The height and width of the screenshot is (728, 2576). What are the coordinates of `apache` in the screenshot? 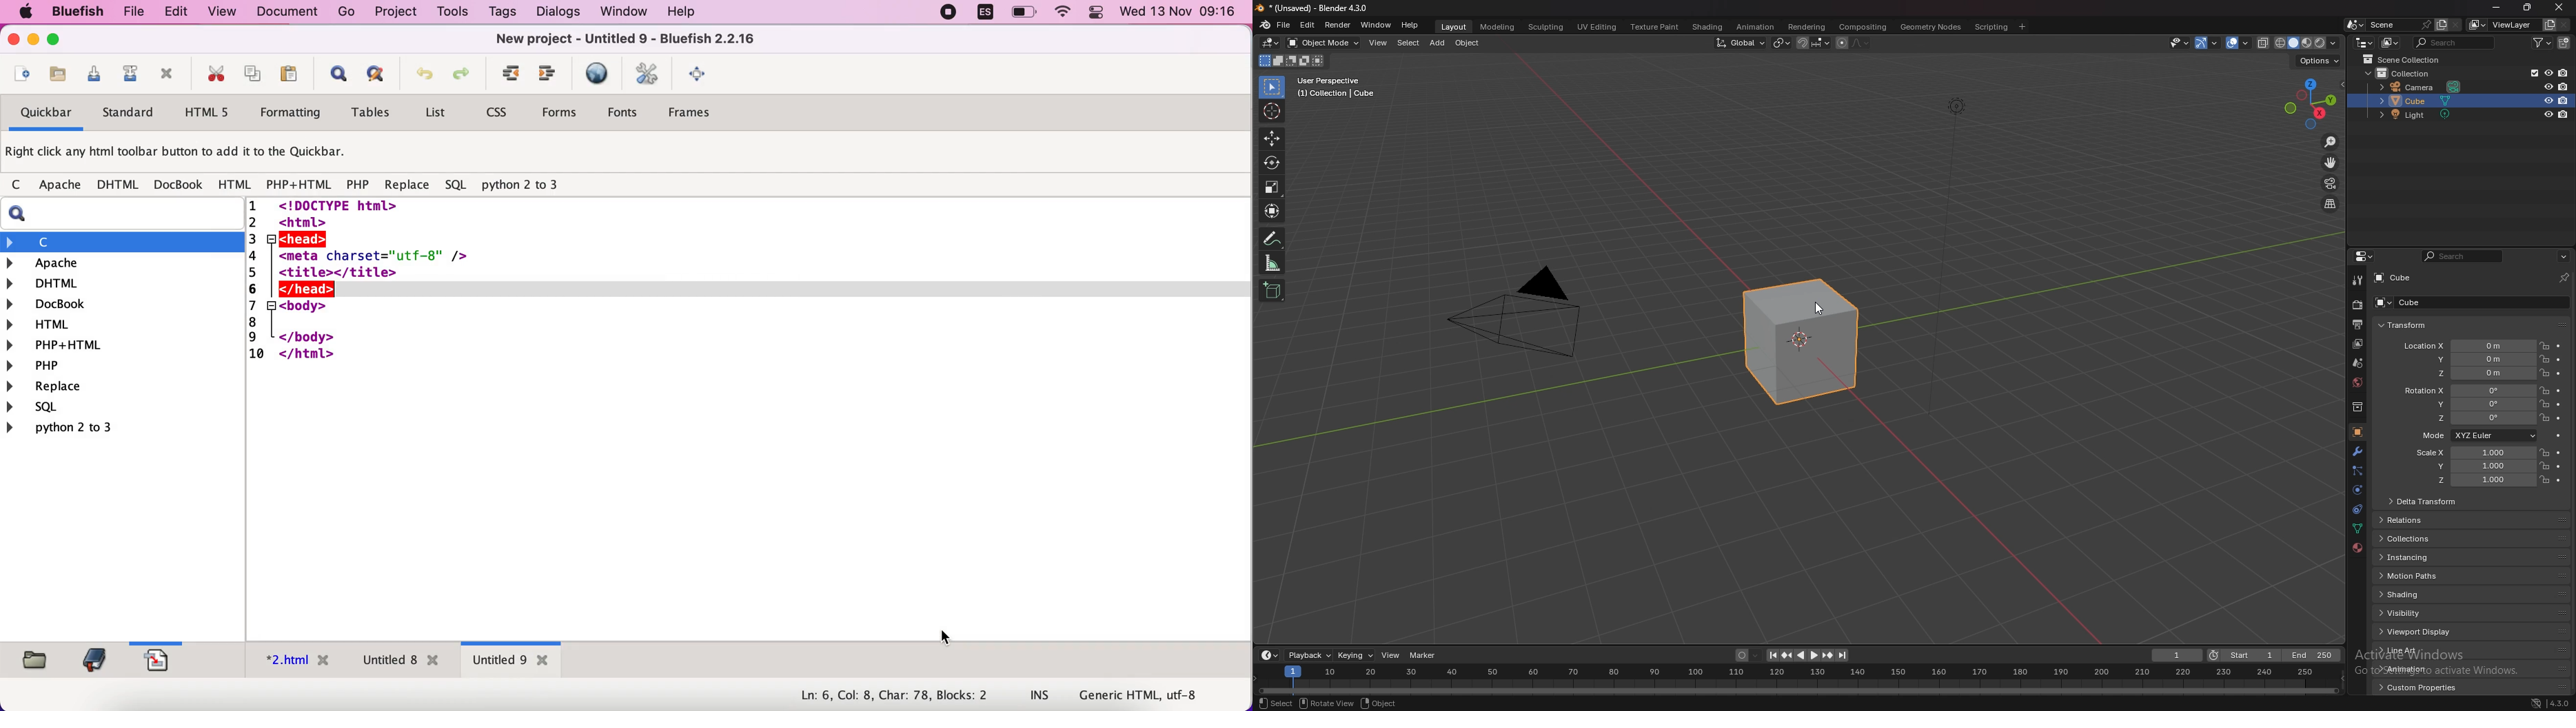 It's located at (124, 263).